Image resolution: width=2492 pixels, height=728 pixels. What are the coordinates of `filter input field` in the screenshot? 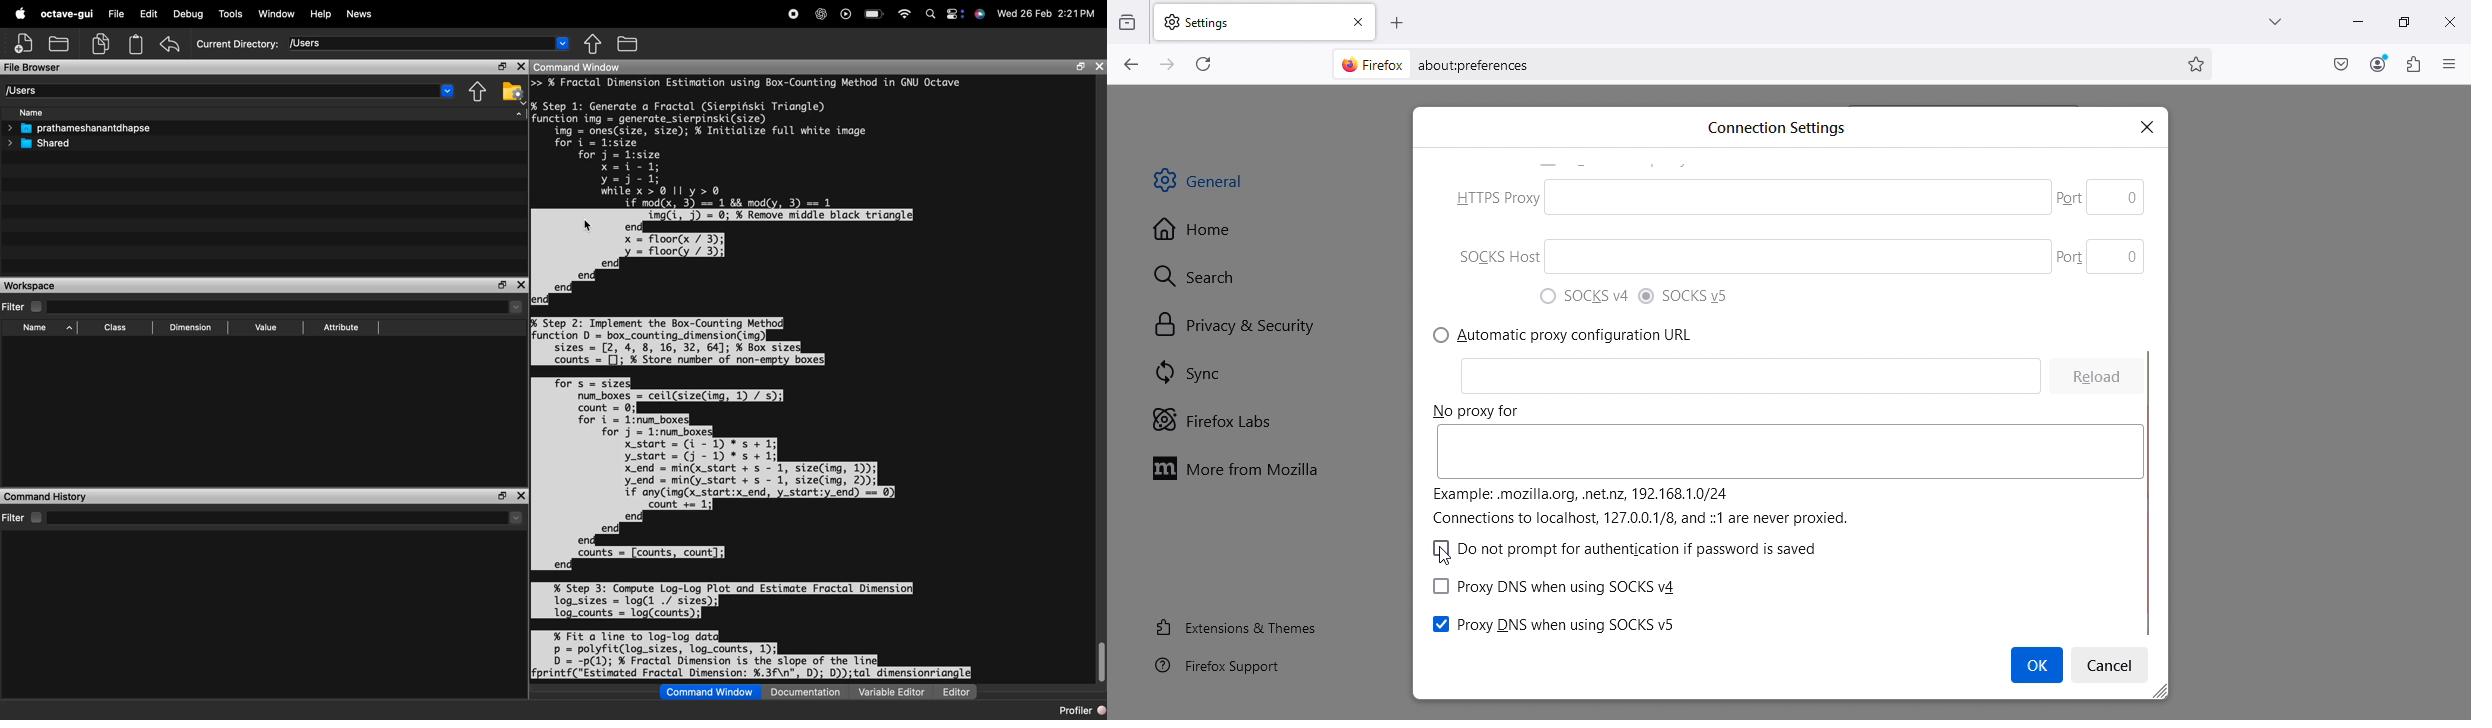 It's located at (272, 306).